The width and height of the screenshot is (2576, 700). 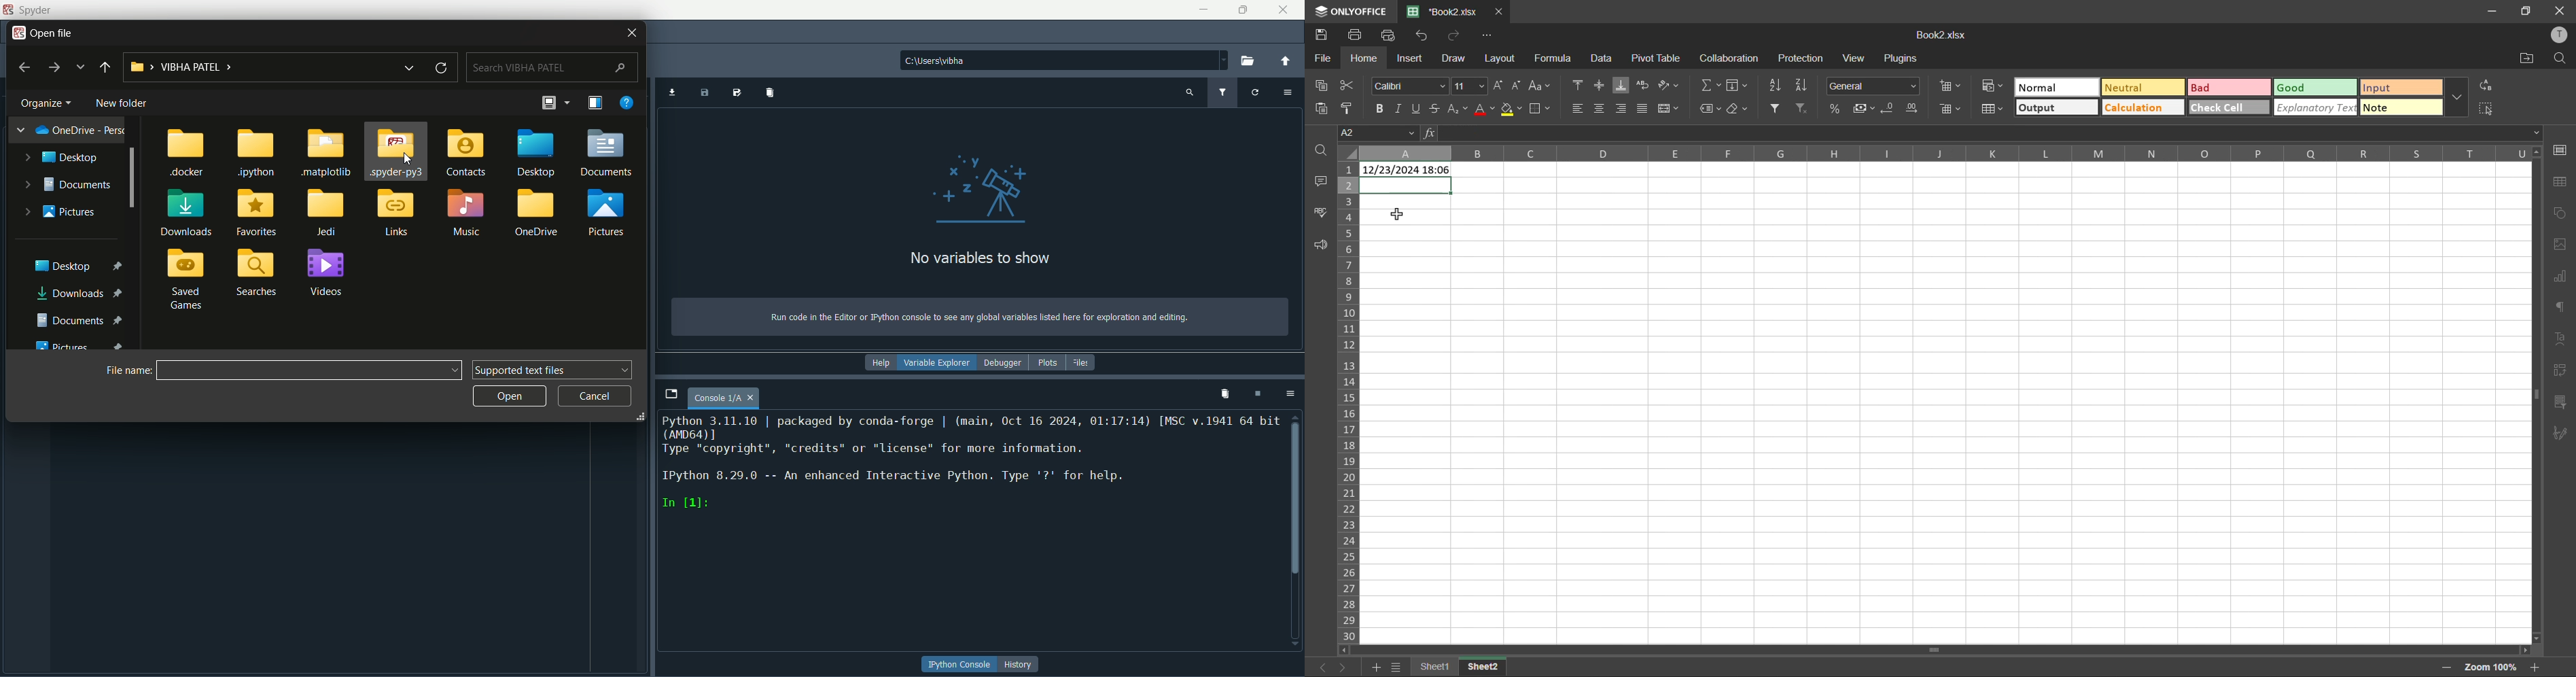 I want to click on folder, so click(x=464, y=214).